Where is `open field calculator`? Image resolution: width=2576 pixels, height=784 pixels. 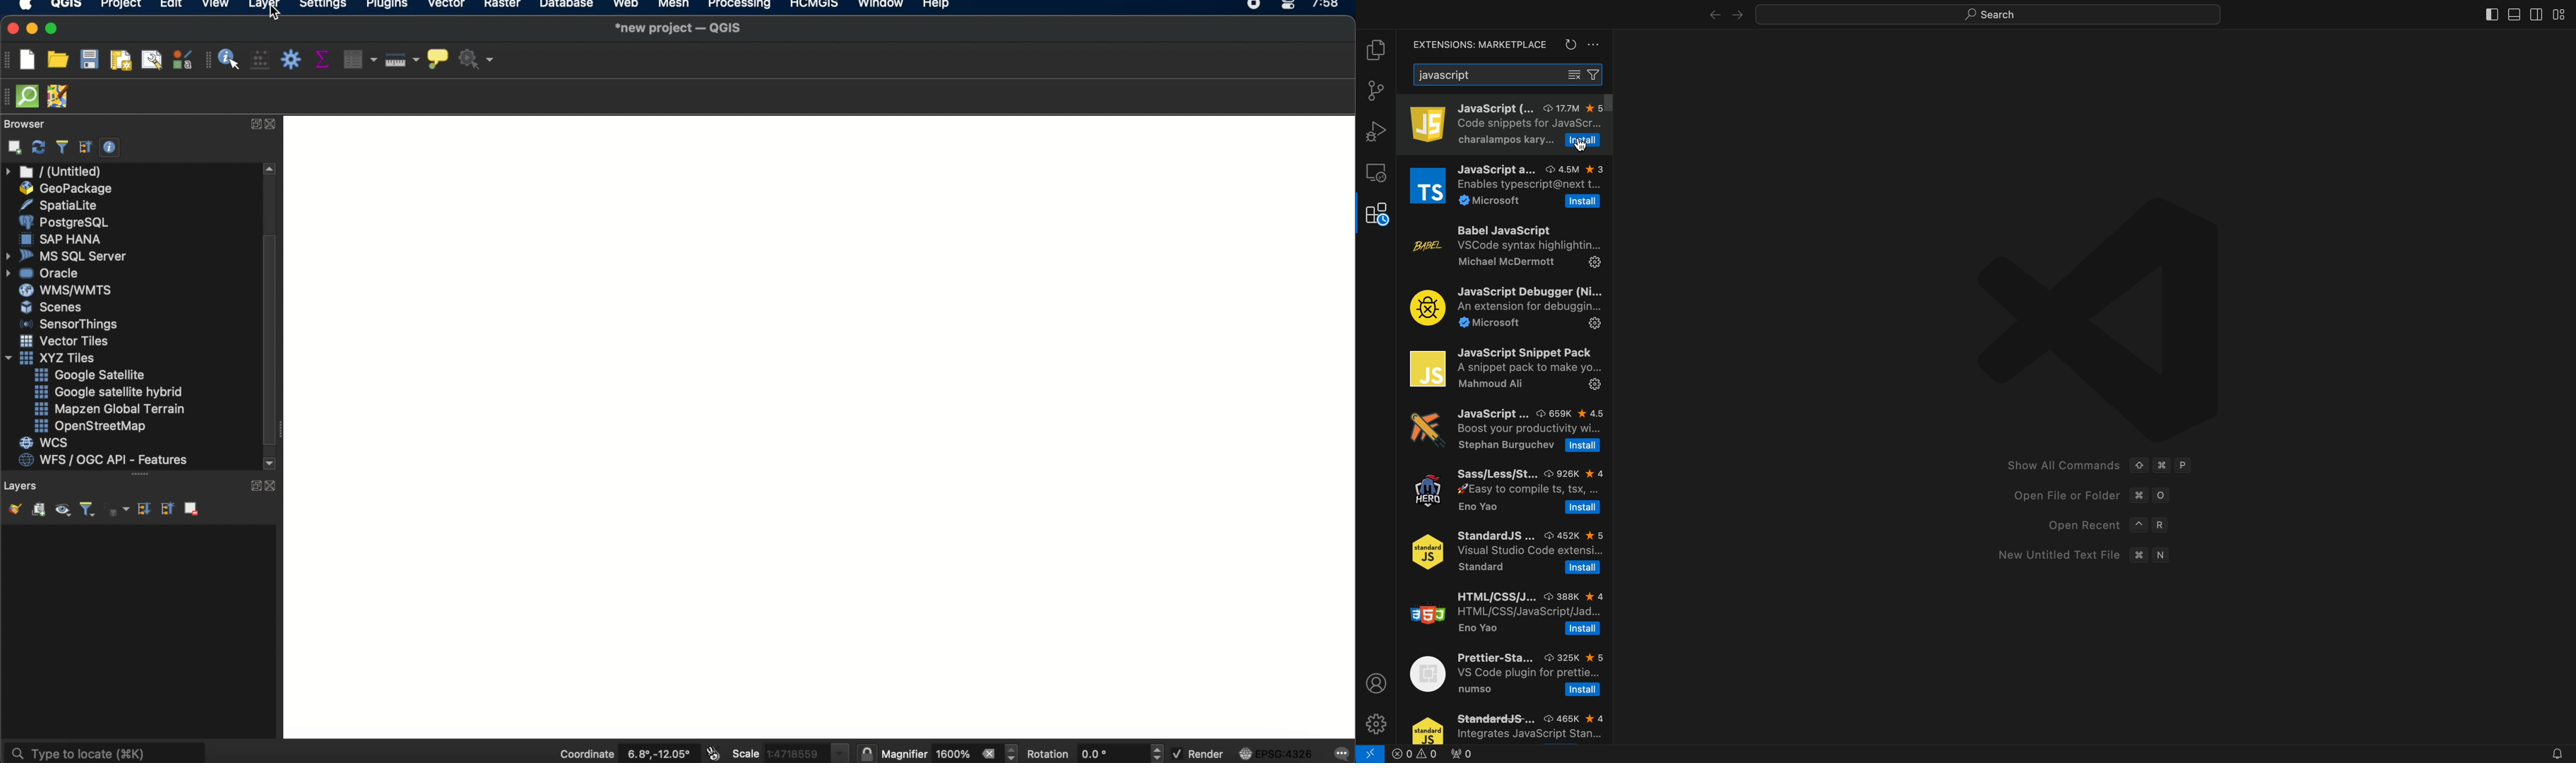 open field calculator is located at coordinates (259, 59).